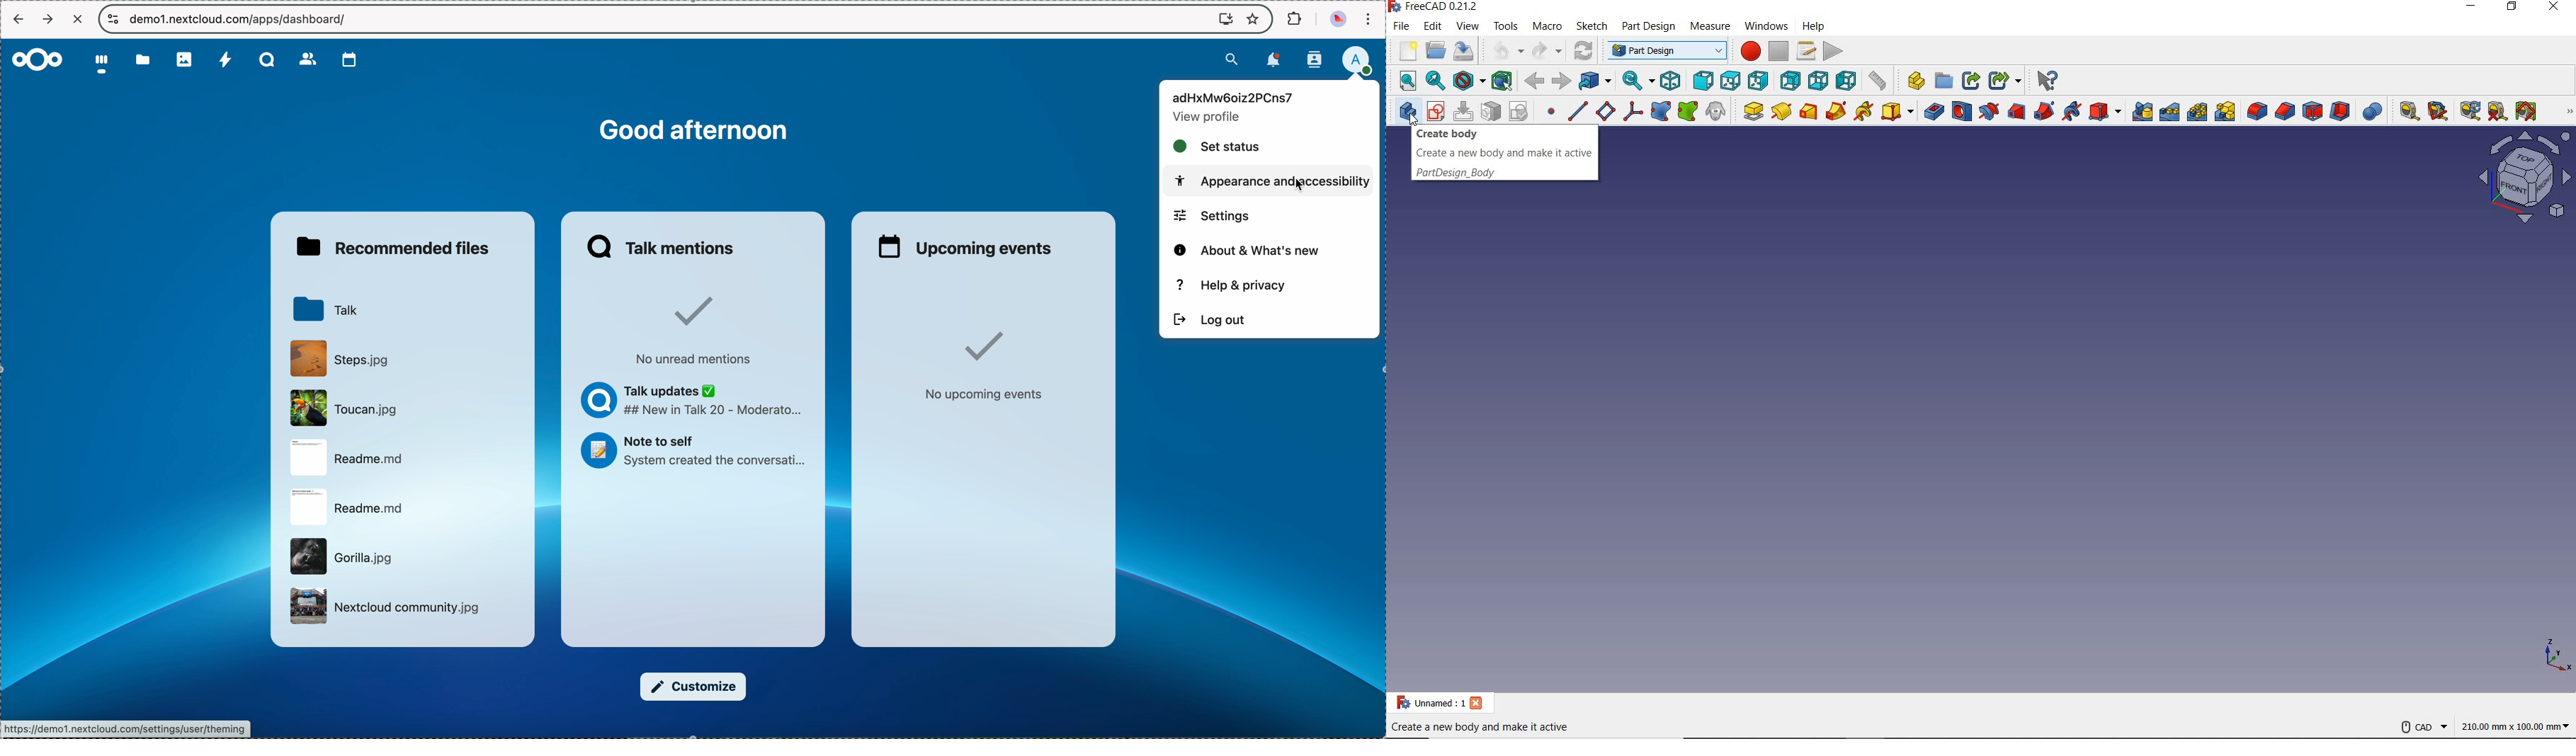 This screenshot has height=756, width=2576. What do you see at coordinates (144, 63) in the screenshot?
I see `files` at bounding box center [144, 63].